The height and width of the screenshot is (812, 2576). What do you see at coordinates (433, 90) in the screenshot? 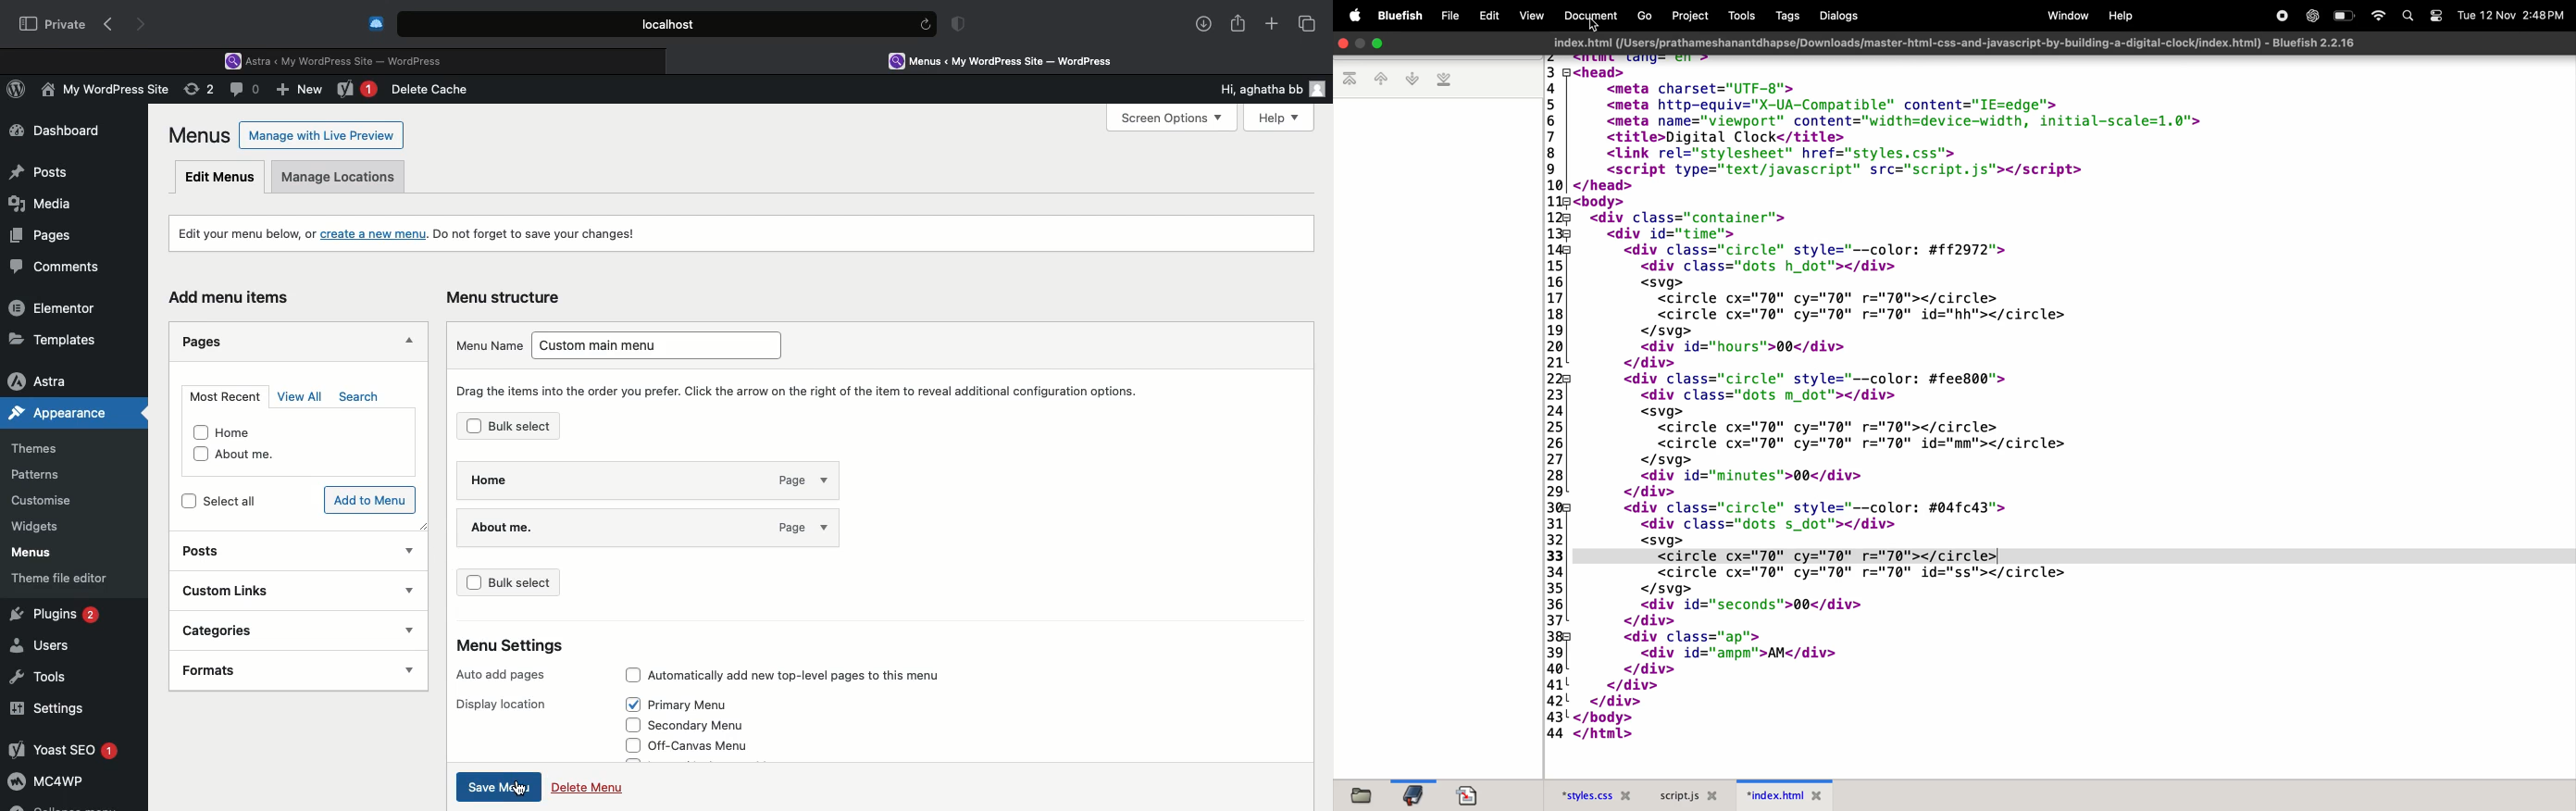
I see `Delete cache` at bounding box center [433, 90].